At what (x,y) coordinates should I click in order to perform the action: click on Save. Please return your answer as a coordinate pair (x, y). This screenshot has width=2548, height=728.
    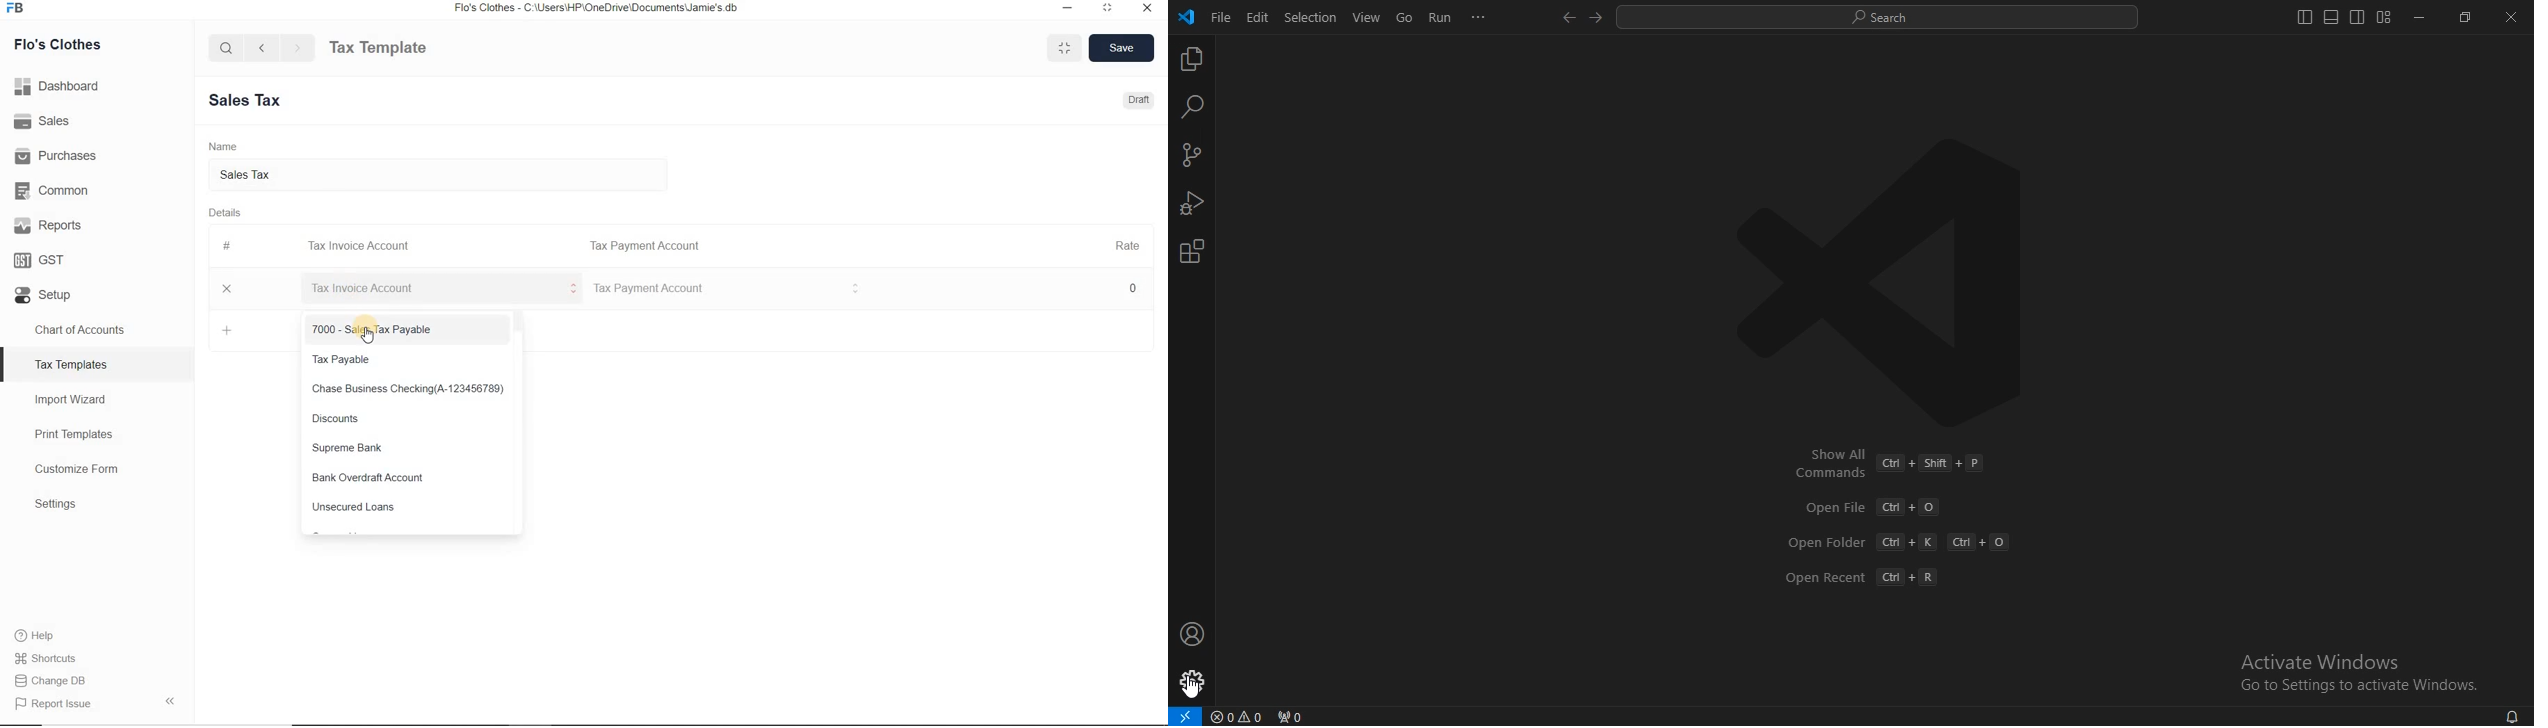
    Looking at the image, I should click on (1122, 47).